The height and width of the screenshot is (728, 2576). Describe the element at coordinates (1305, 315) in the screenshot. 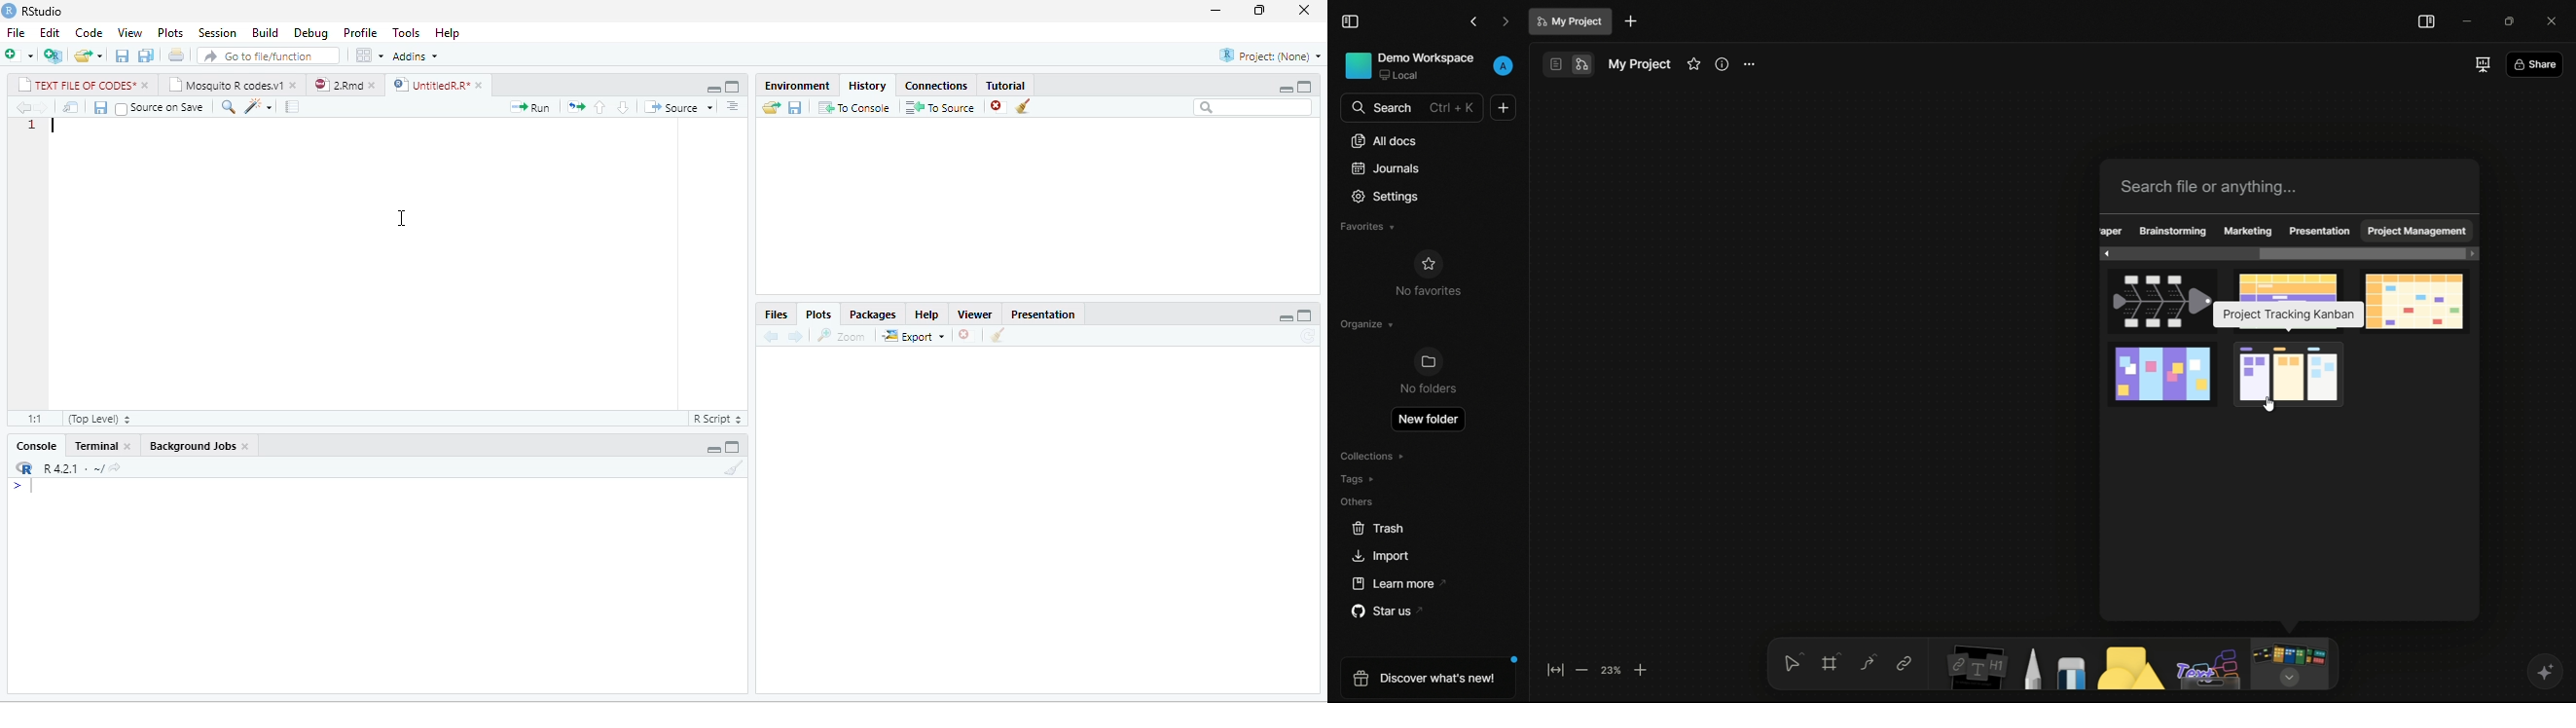

I see `maximize` at that location.